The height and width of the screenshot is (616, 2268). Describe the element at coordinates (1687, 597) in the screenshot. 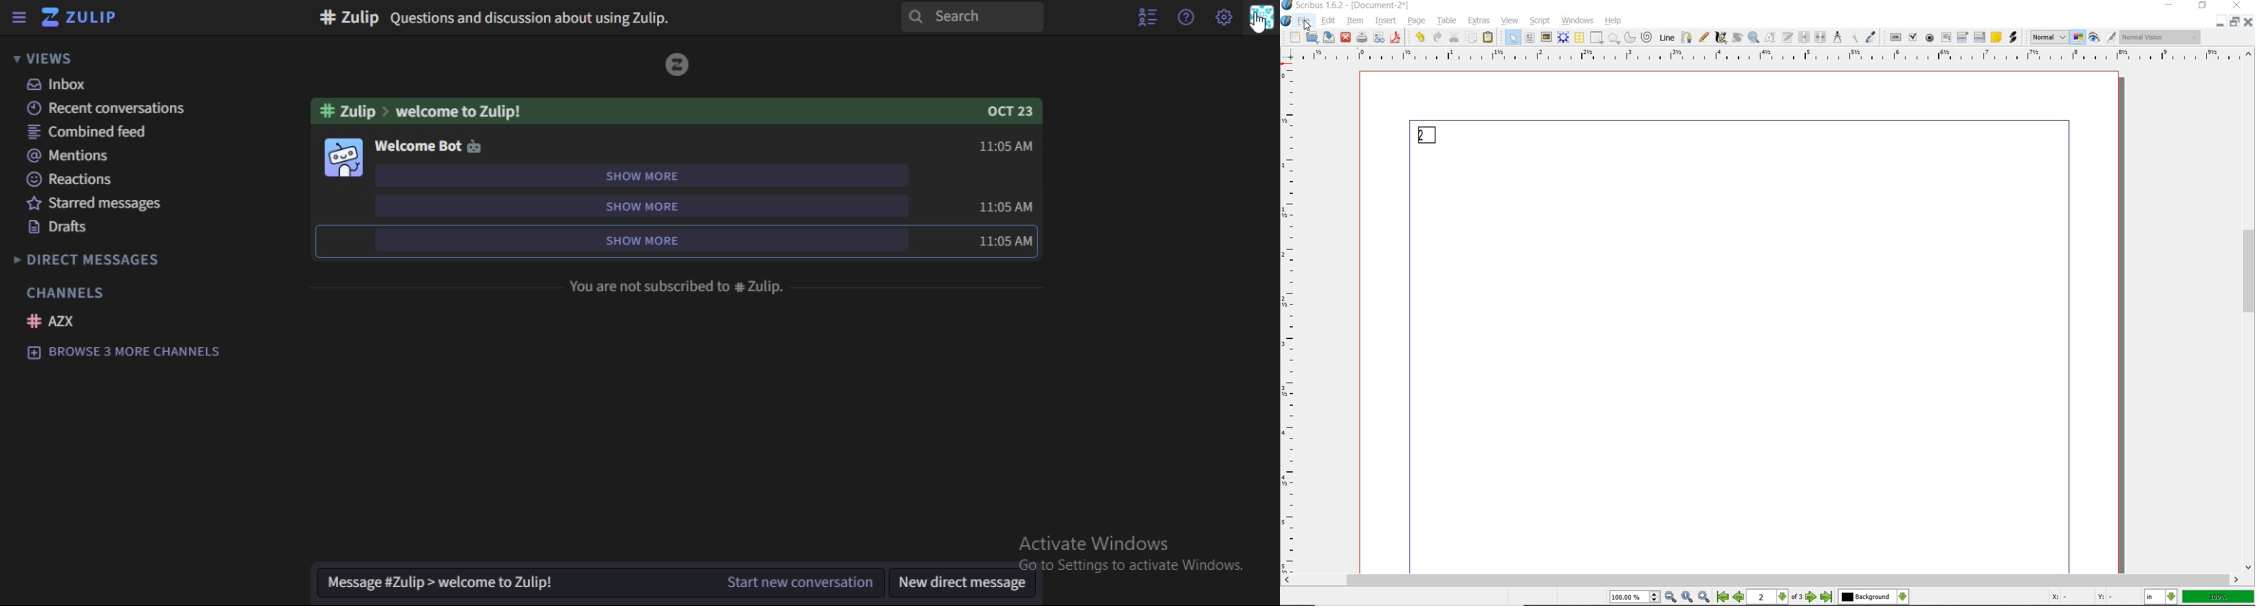

I see `Zoom to 100%` at that location.